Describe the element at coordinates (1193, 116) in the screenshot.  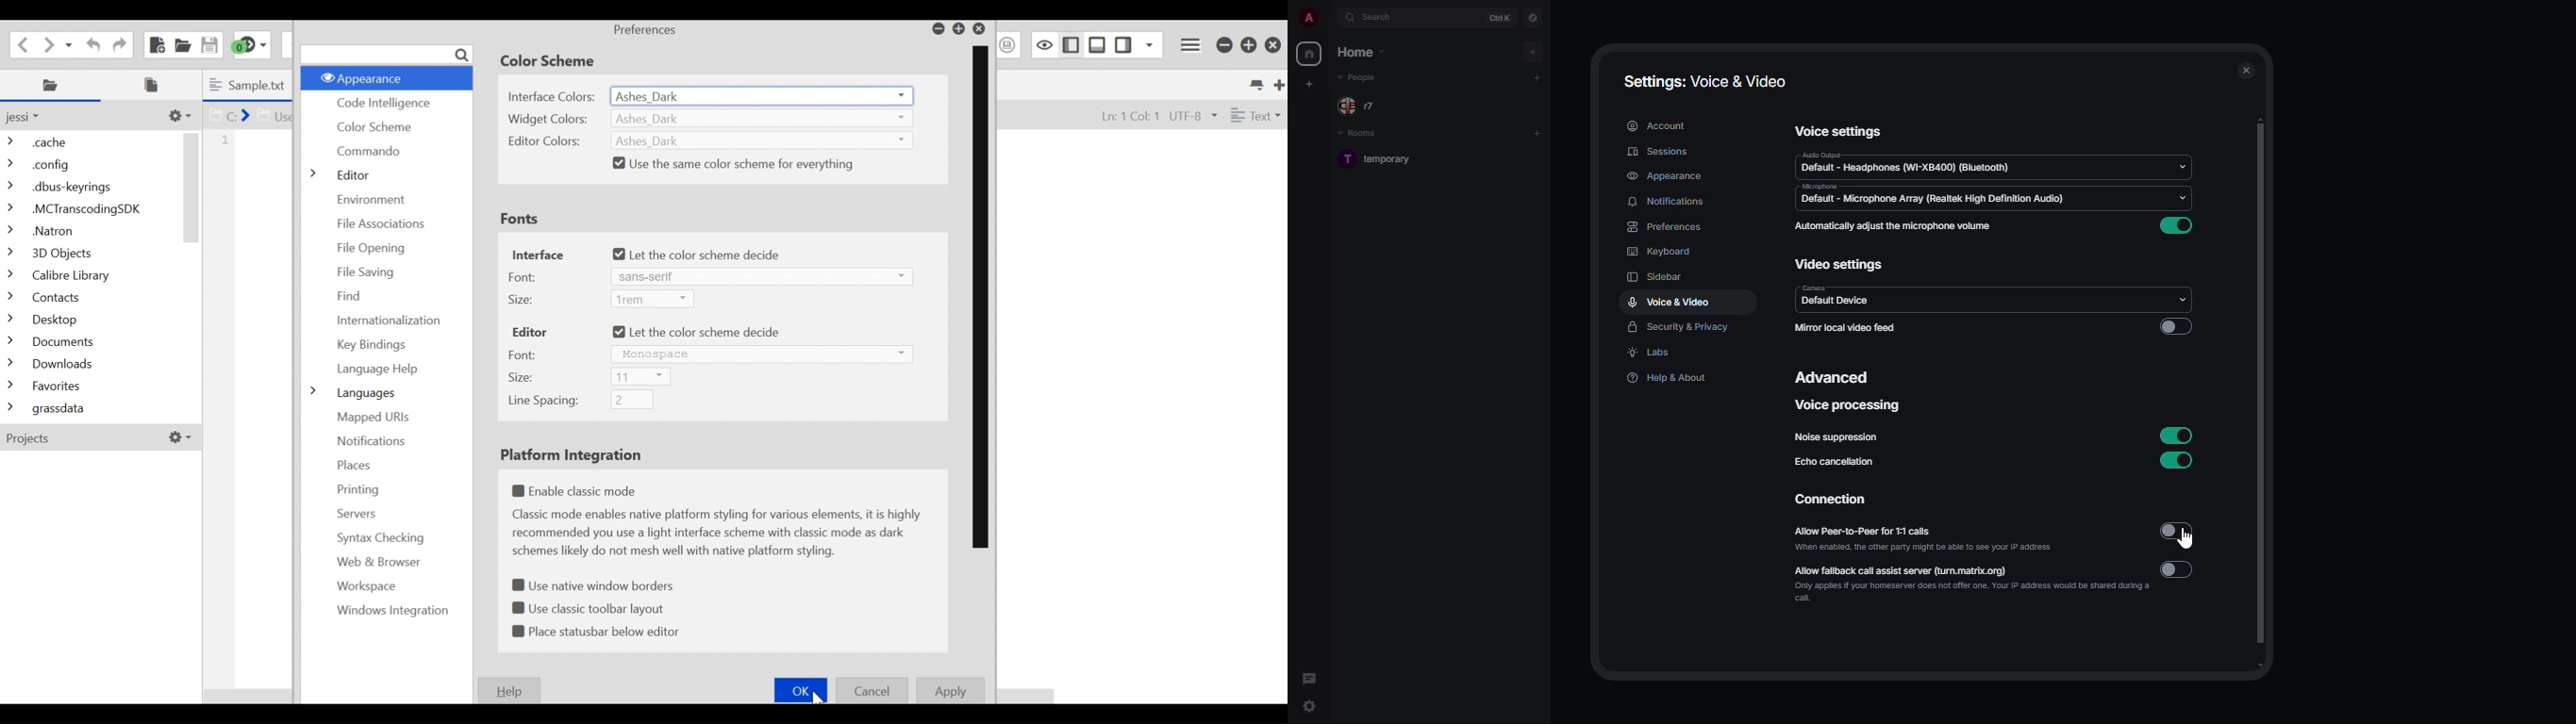
I see `File Encoding dropdown menu` at that location.